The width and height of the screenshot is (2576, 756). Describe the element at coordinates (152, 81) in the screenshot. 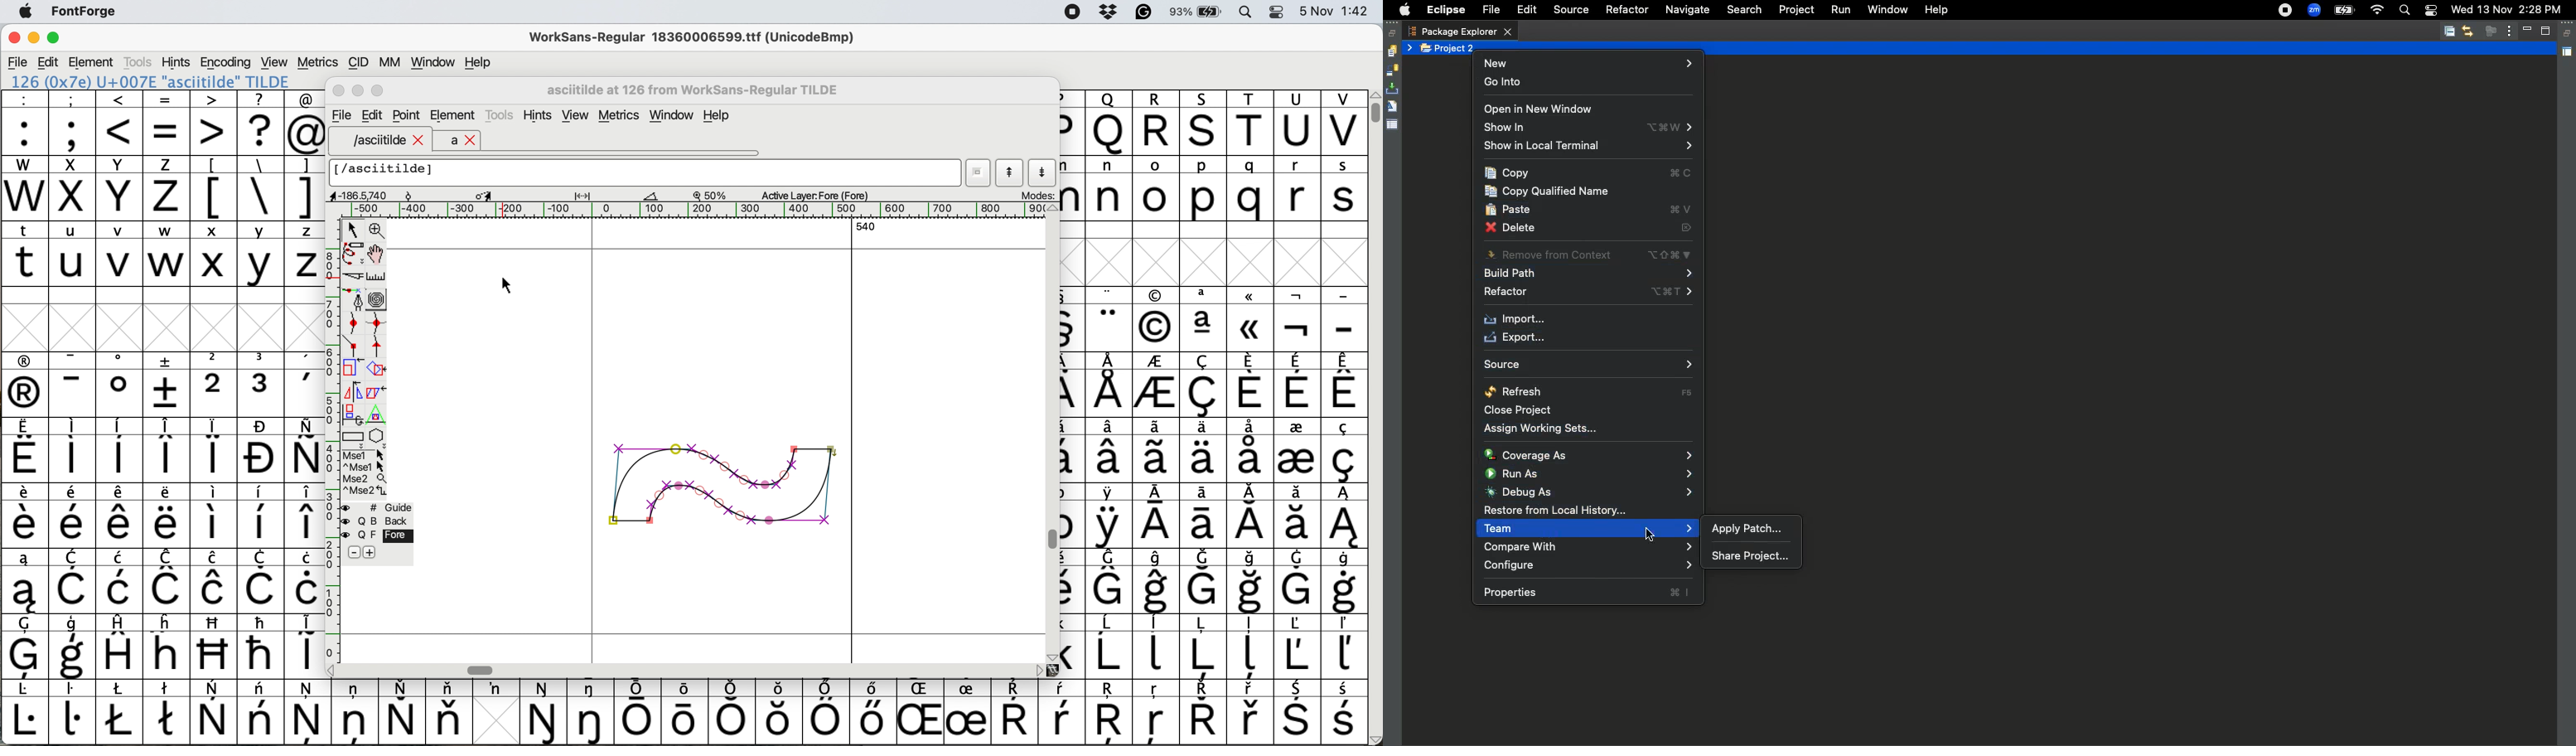

I see `126 (0x7e) U+007E "asciitilde" TILDE` at that location.